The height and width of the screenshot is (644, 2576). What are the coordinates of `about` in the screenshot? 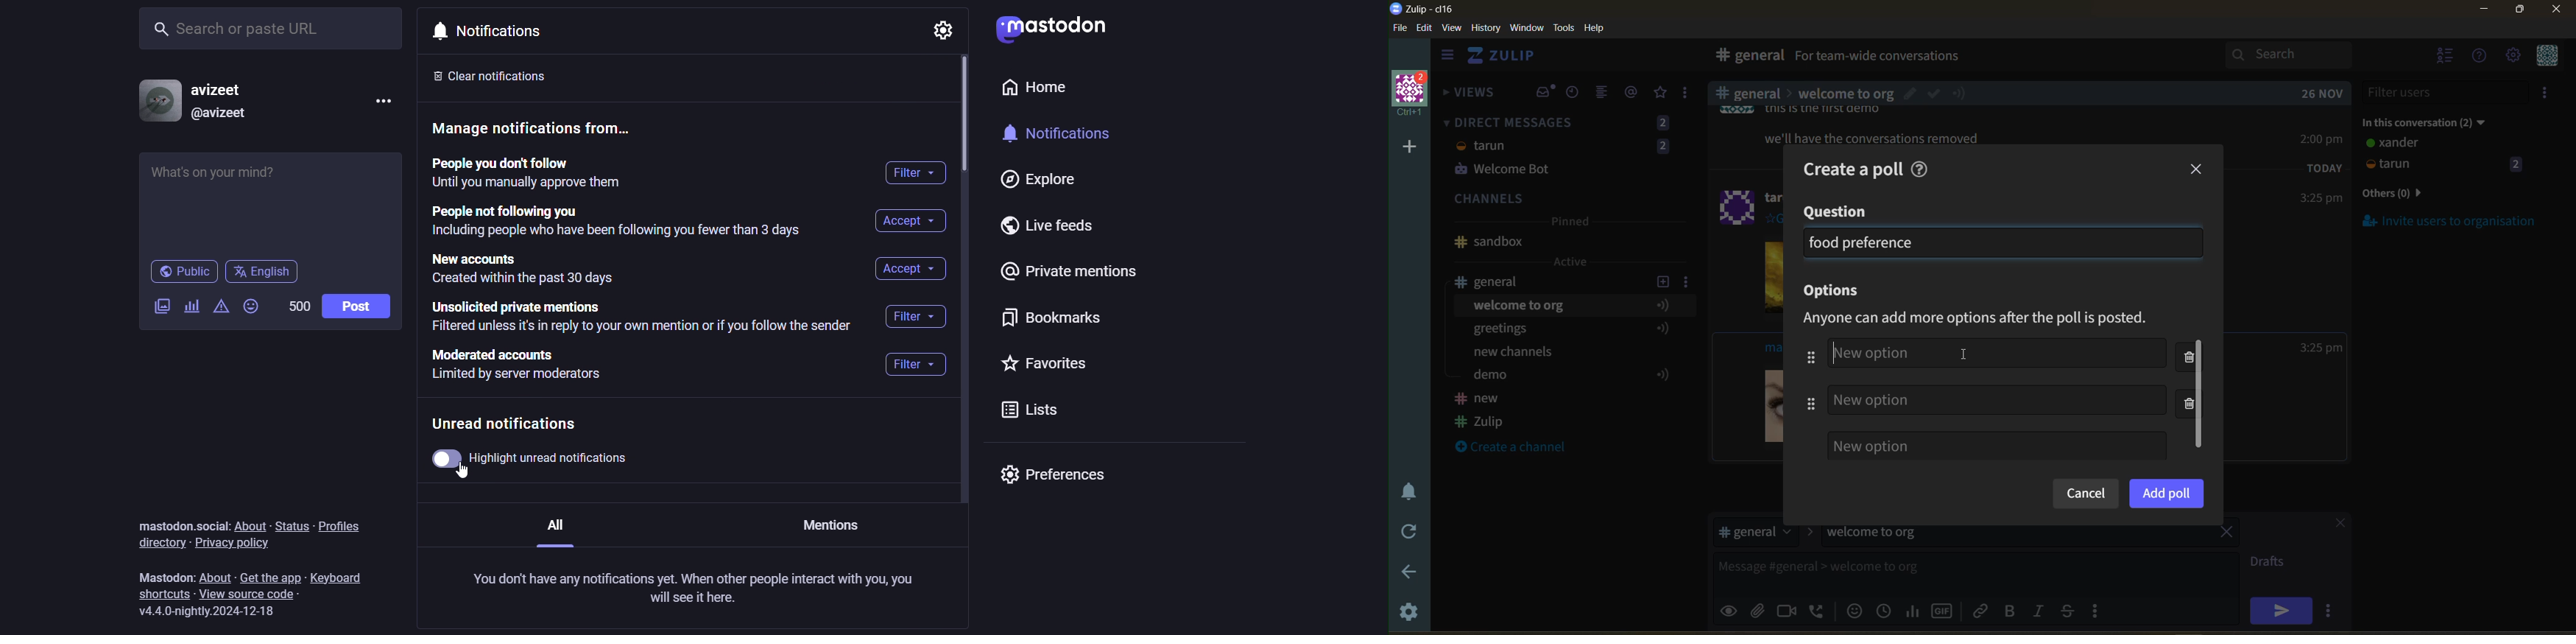 It's located at (249, 524).